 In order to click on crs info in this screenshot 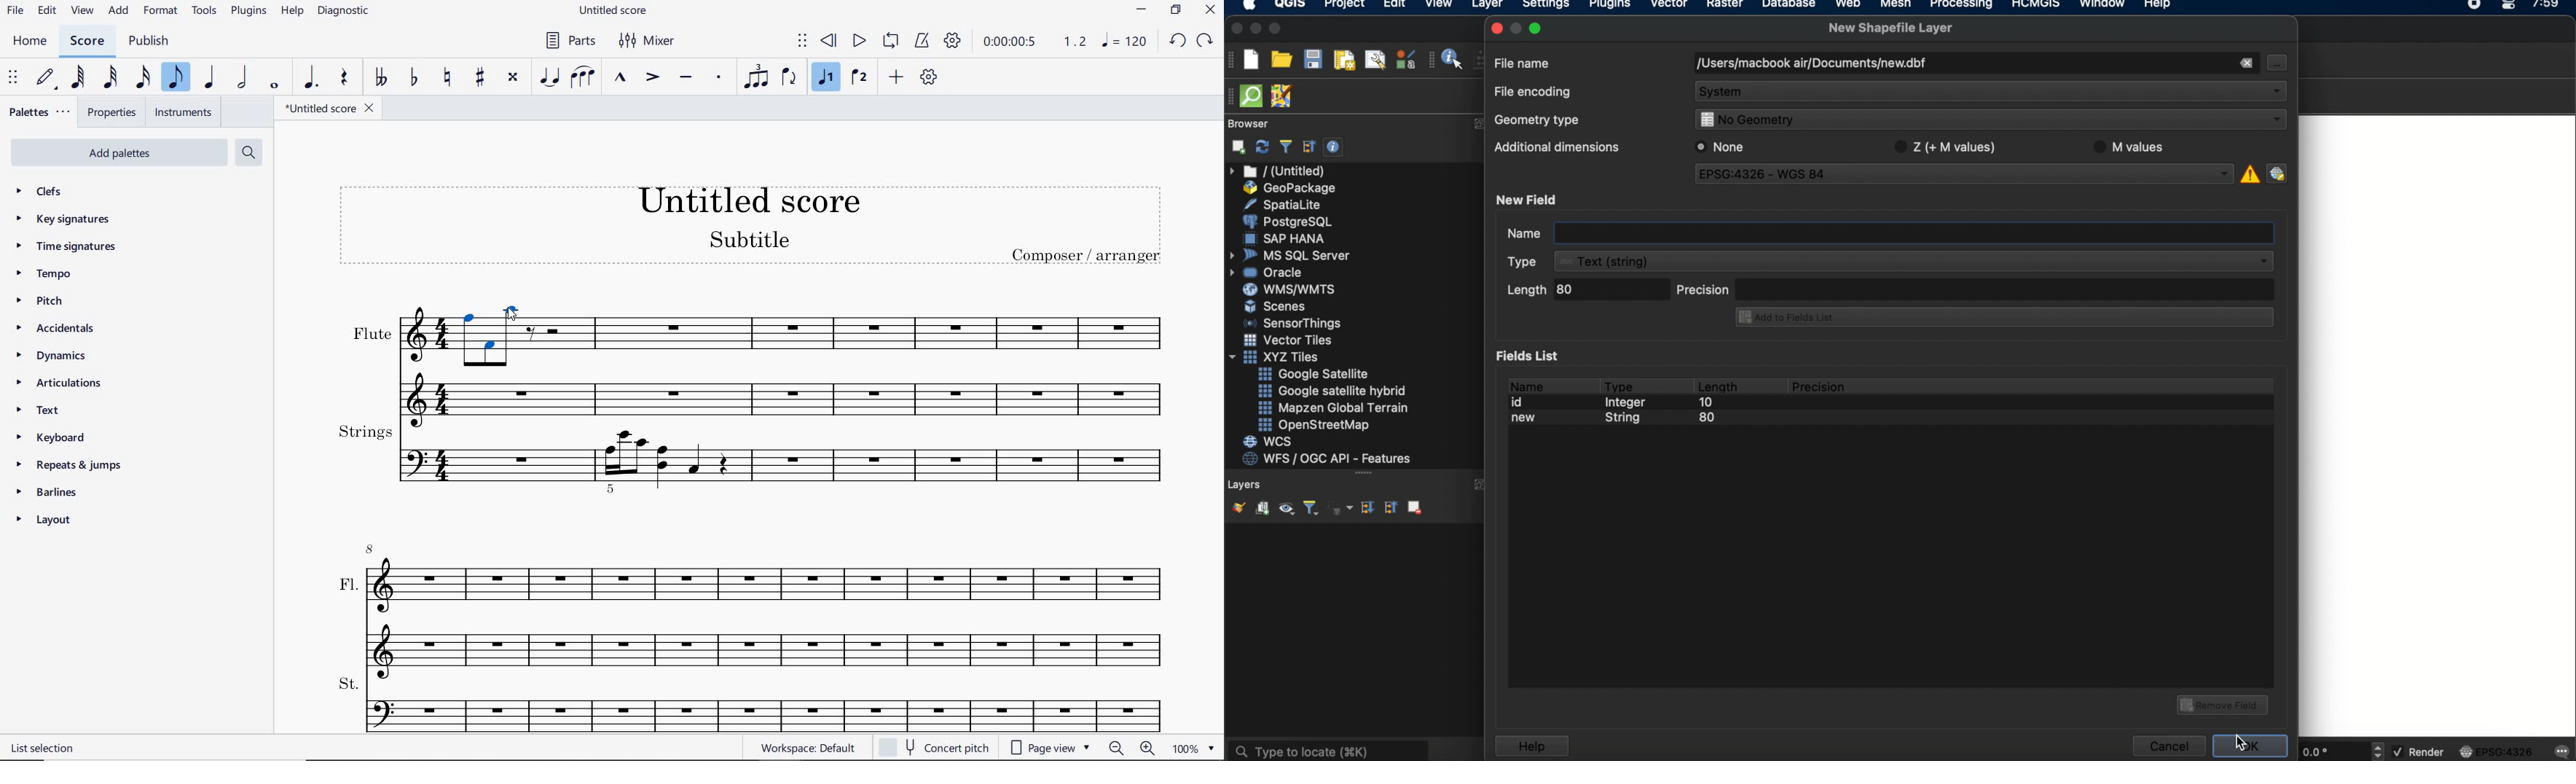, I will do `click(2249, 172)`.